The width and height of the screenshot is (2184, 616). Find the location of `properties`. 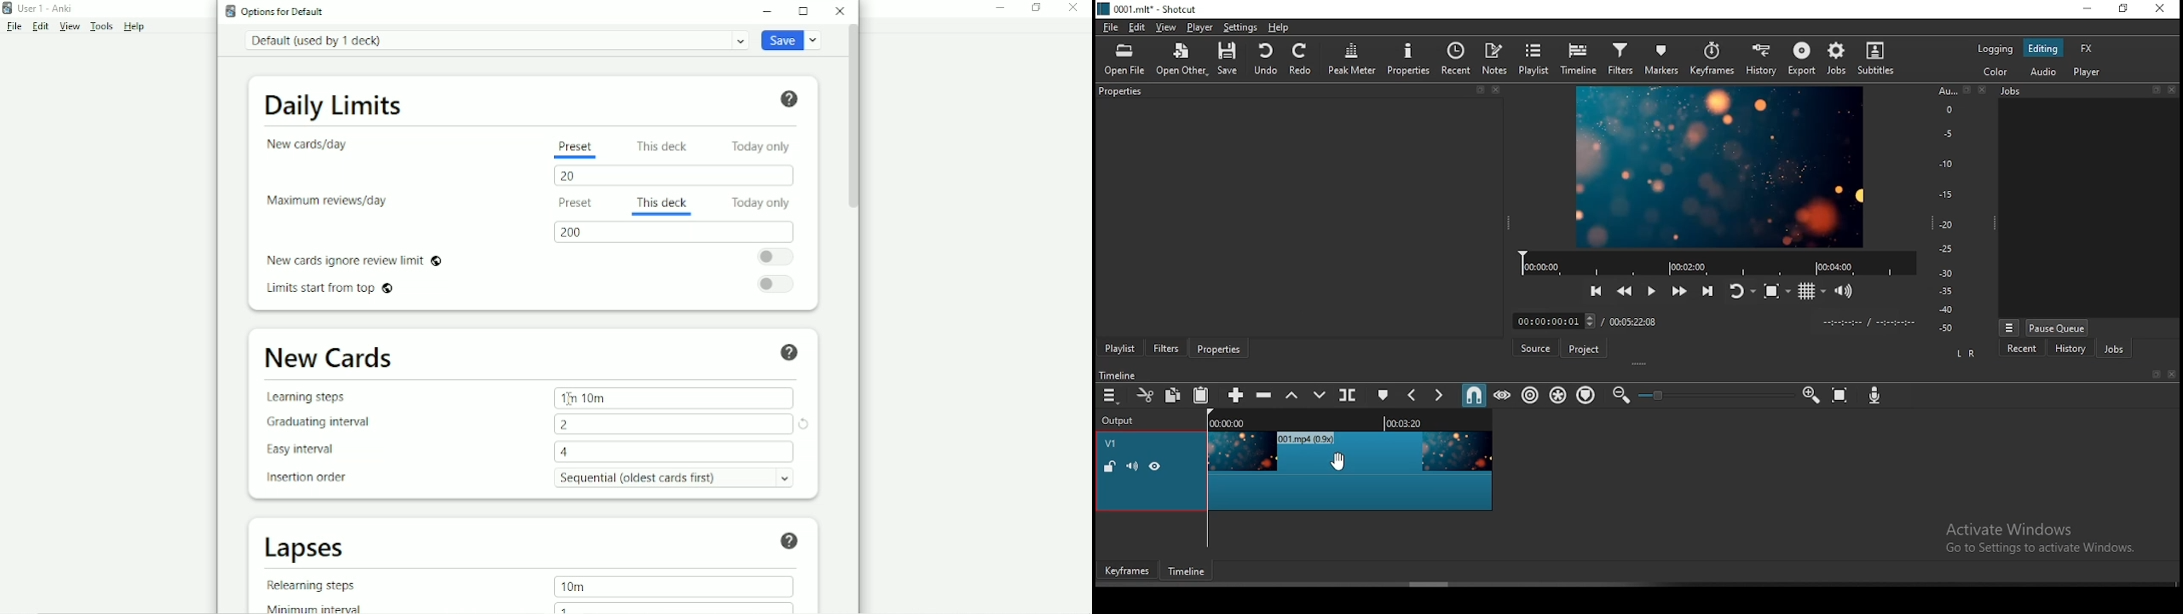

properties is located at coordinates (1299, 92).